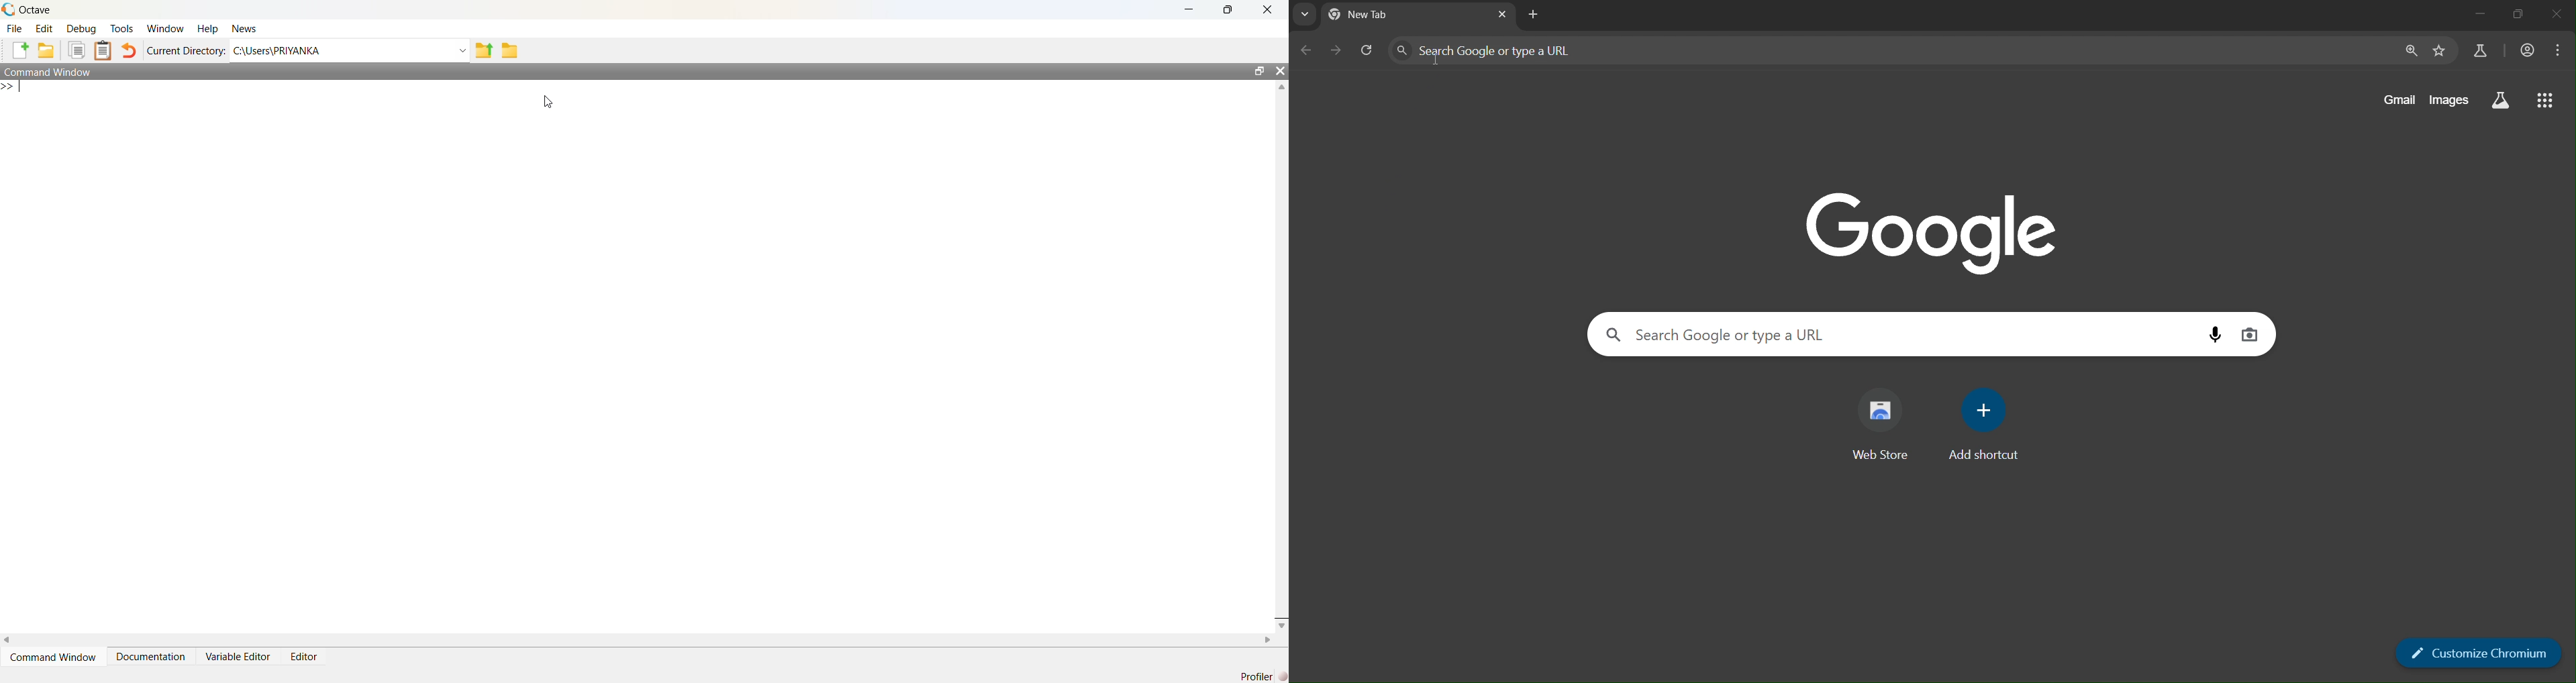 This screenshot has height=700, width=2576. I want to click on new tab, so click(1532, 17).